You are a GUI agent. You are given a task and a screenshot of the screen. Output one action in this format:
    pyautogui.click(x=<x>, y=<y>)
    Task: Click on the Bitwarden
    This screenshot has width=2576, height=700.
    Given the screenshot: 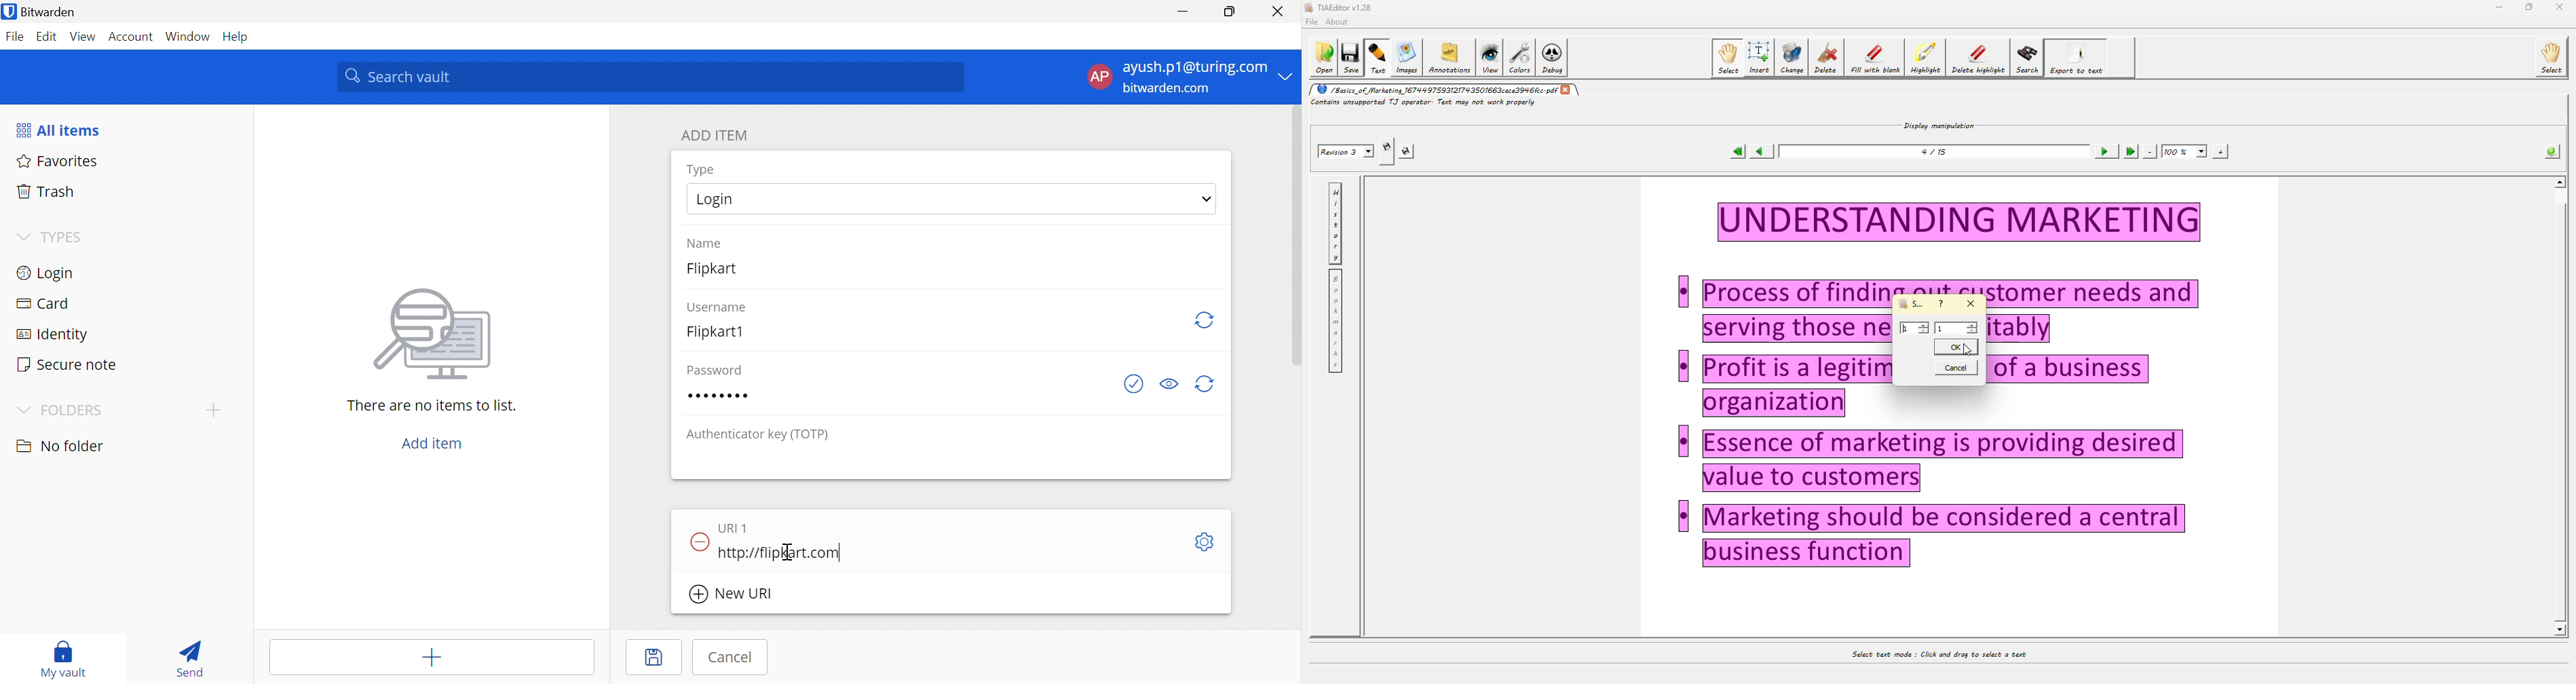 What is the action you would take?
    pyautogui.click(x=50, y=13)
    